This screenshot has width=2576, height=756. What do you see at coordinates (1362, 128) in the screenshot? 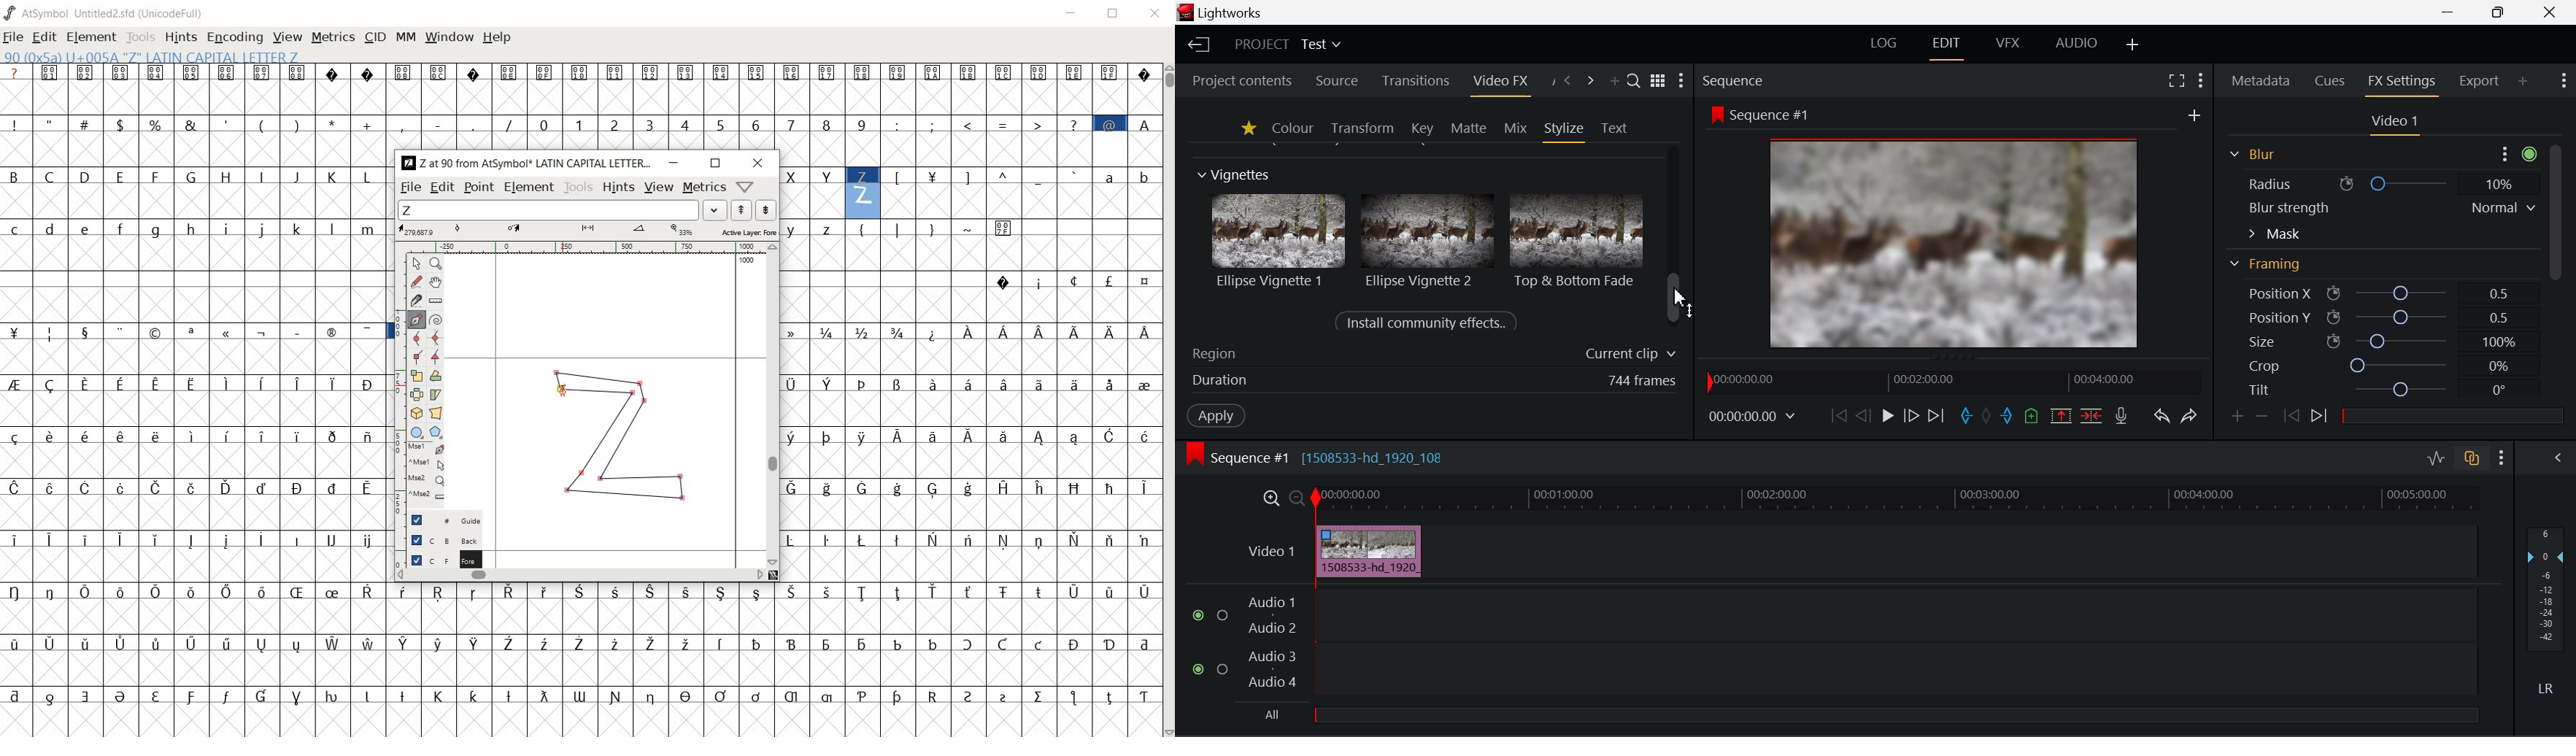
I see `Transform` at bounding box center [1362, 128].